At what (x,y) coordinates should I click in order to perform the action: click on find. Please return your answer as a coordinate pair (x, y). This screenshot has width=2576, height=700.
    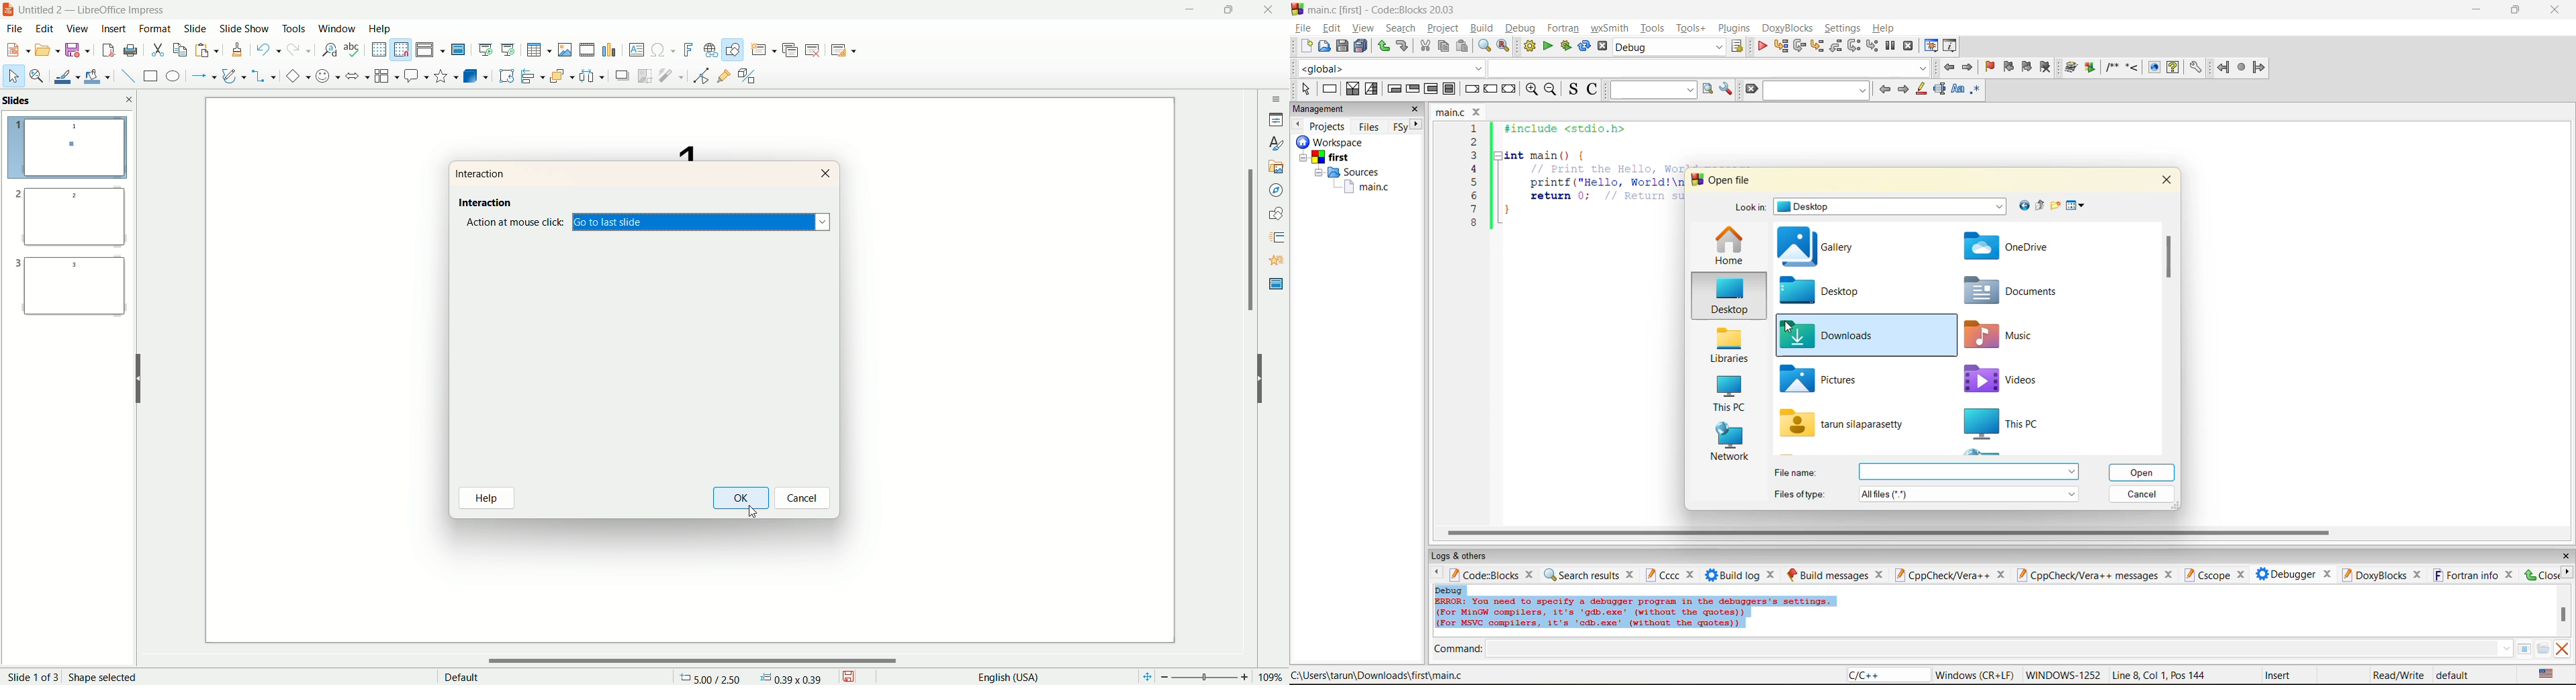
    Looking at the image, I should click on (1484, 46).